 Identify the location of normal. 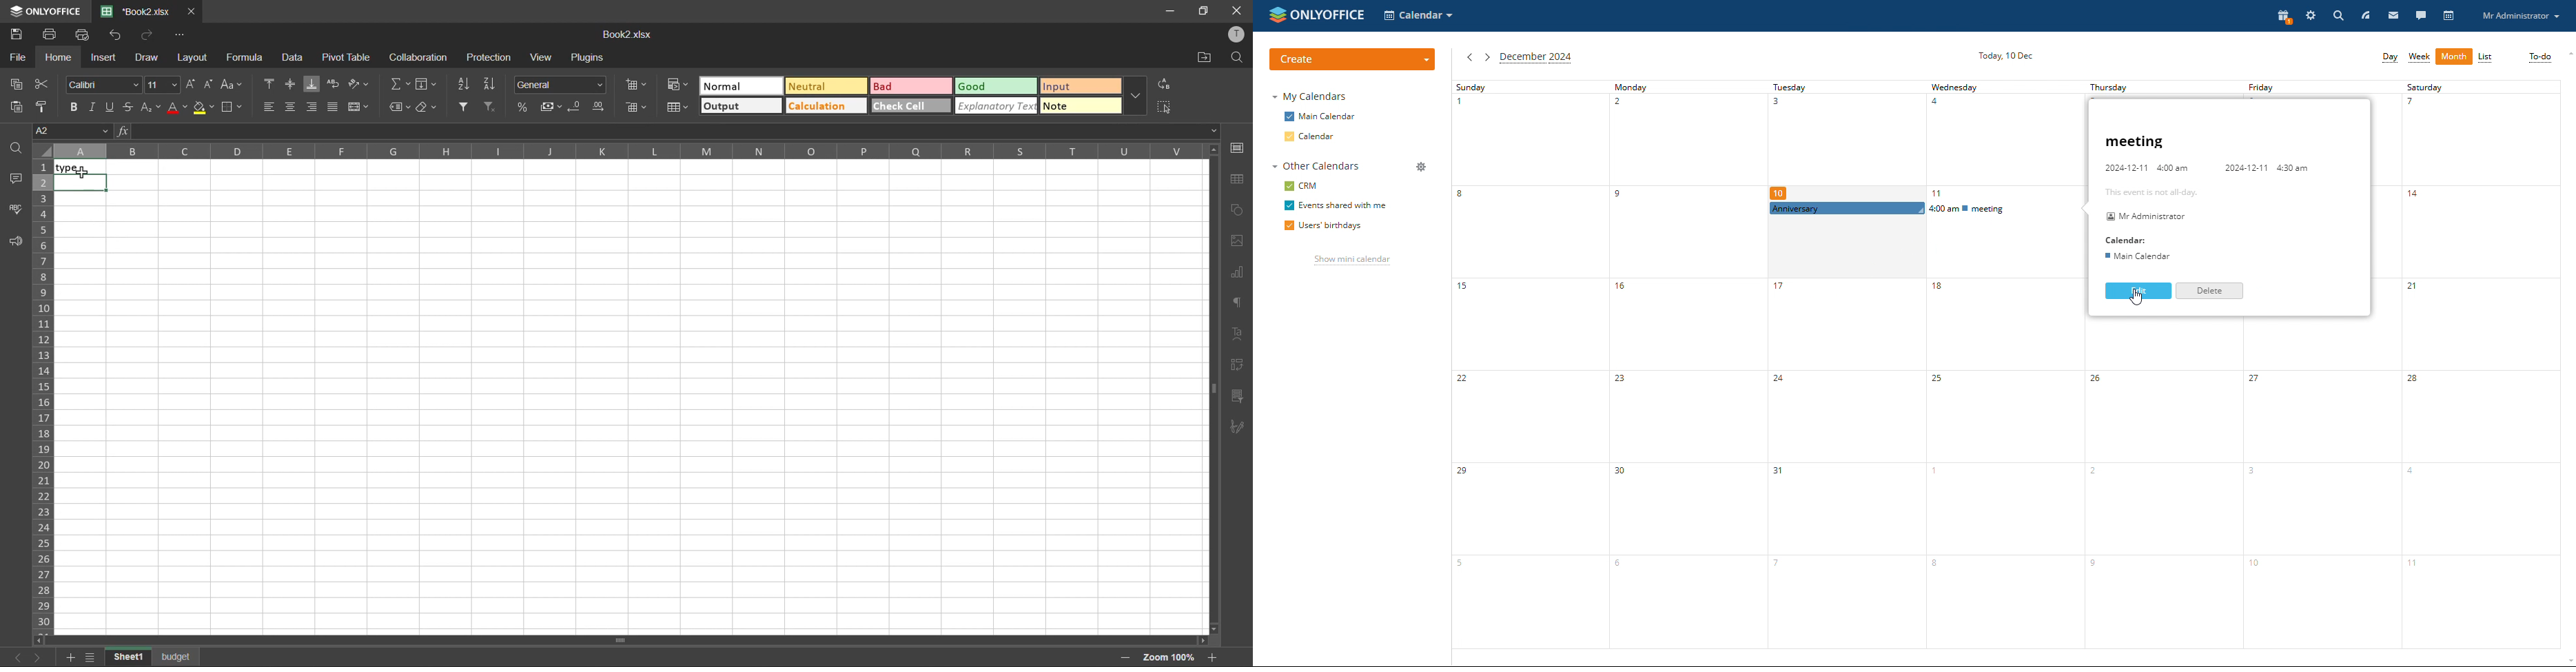
(743, 85).